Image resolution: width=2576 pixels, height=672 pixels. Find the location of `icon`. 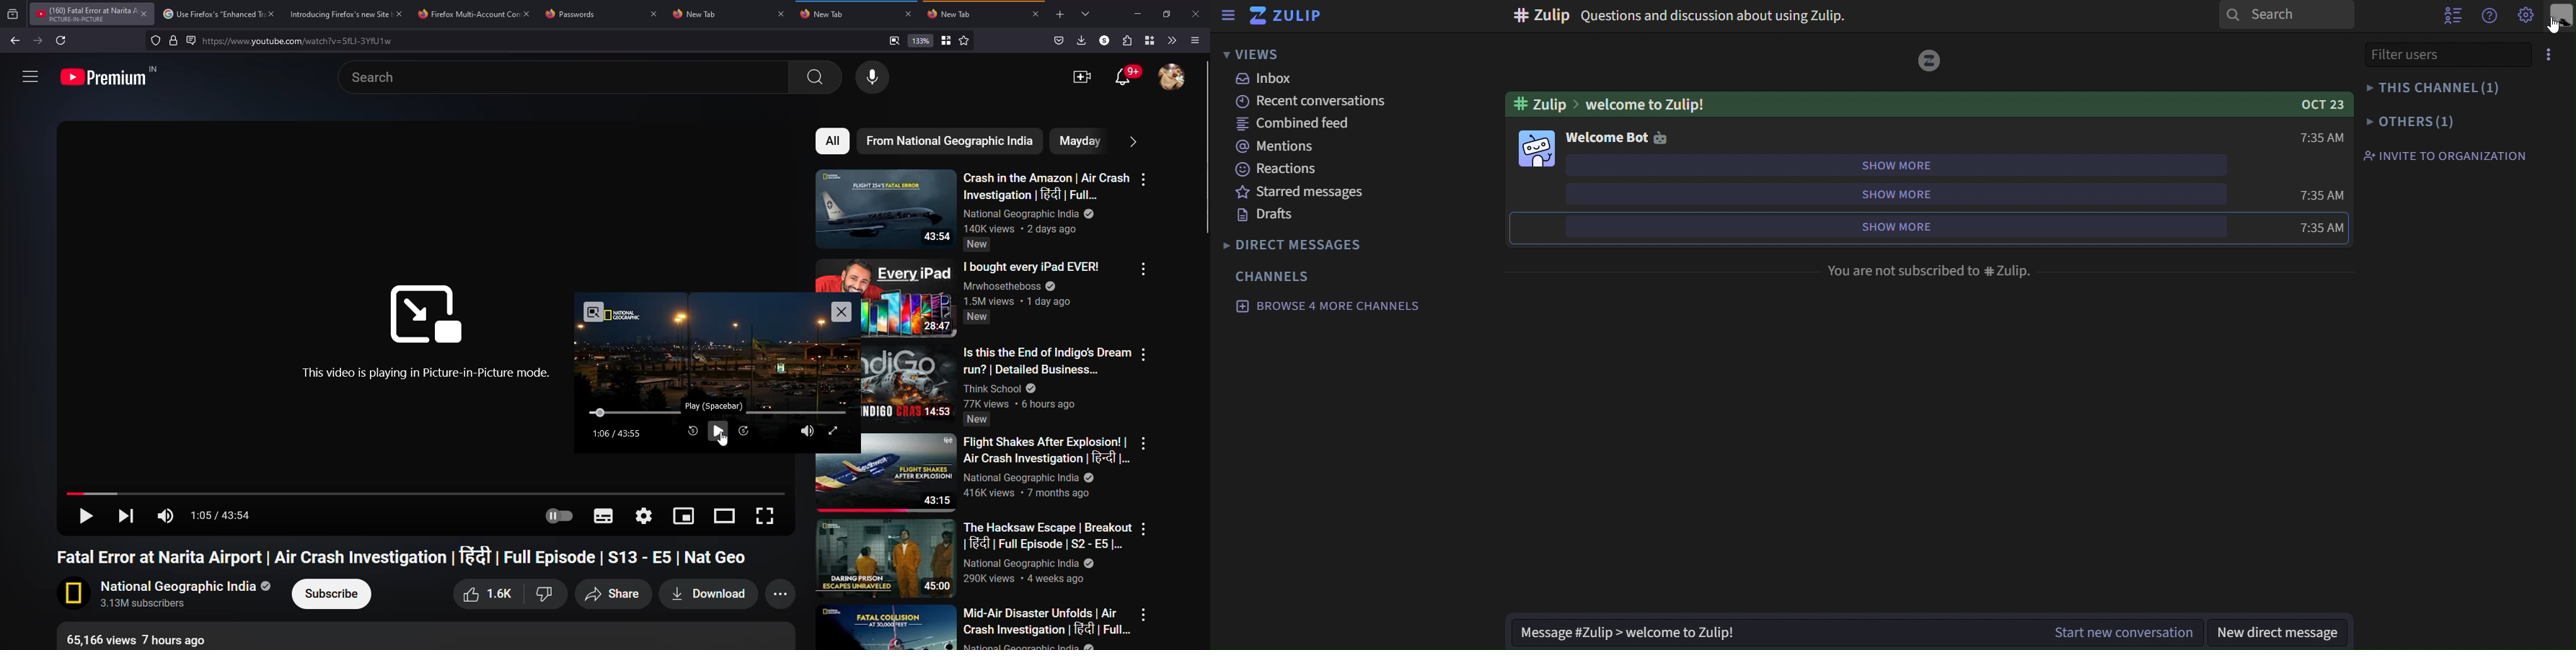

icon is located at coordinates (1662, 138).